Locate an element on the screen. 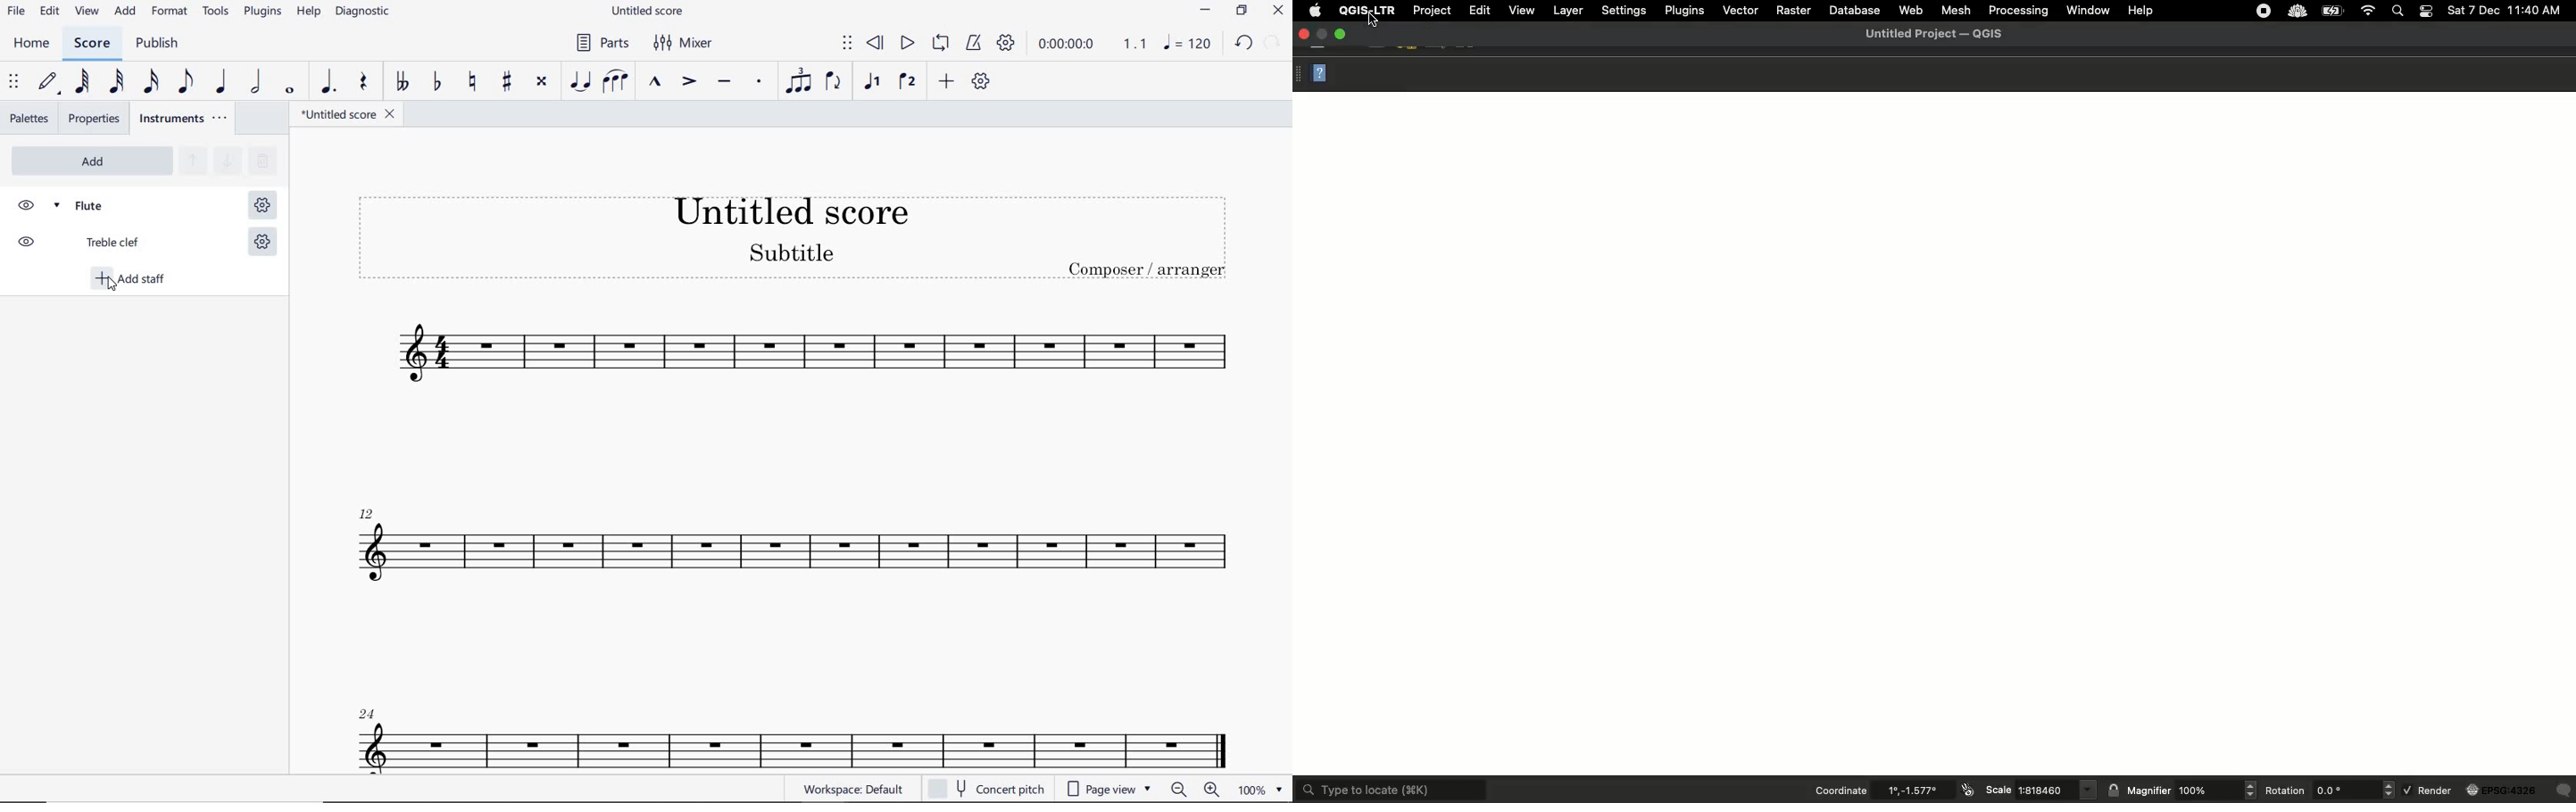 Image resolution: width=2576 pixels, height=812 pixels. PARTS is located at coordinates (603, 43).